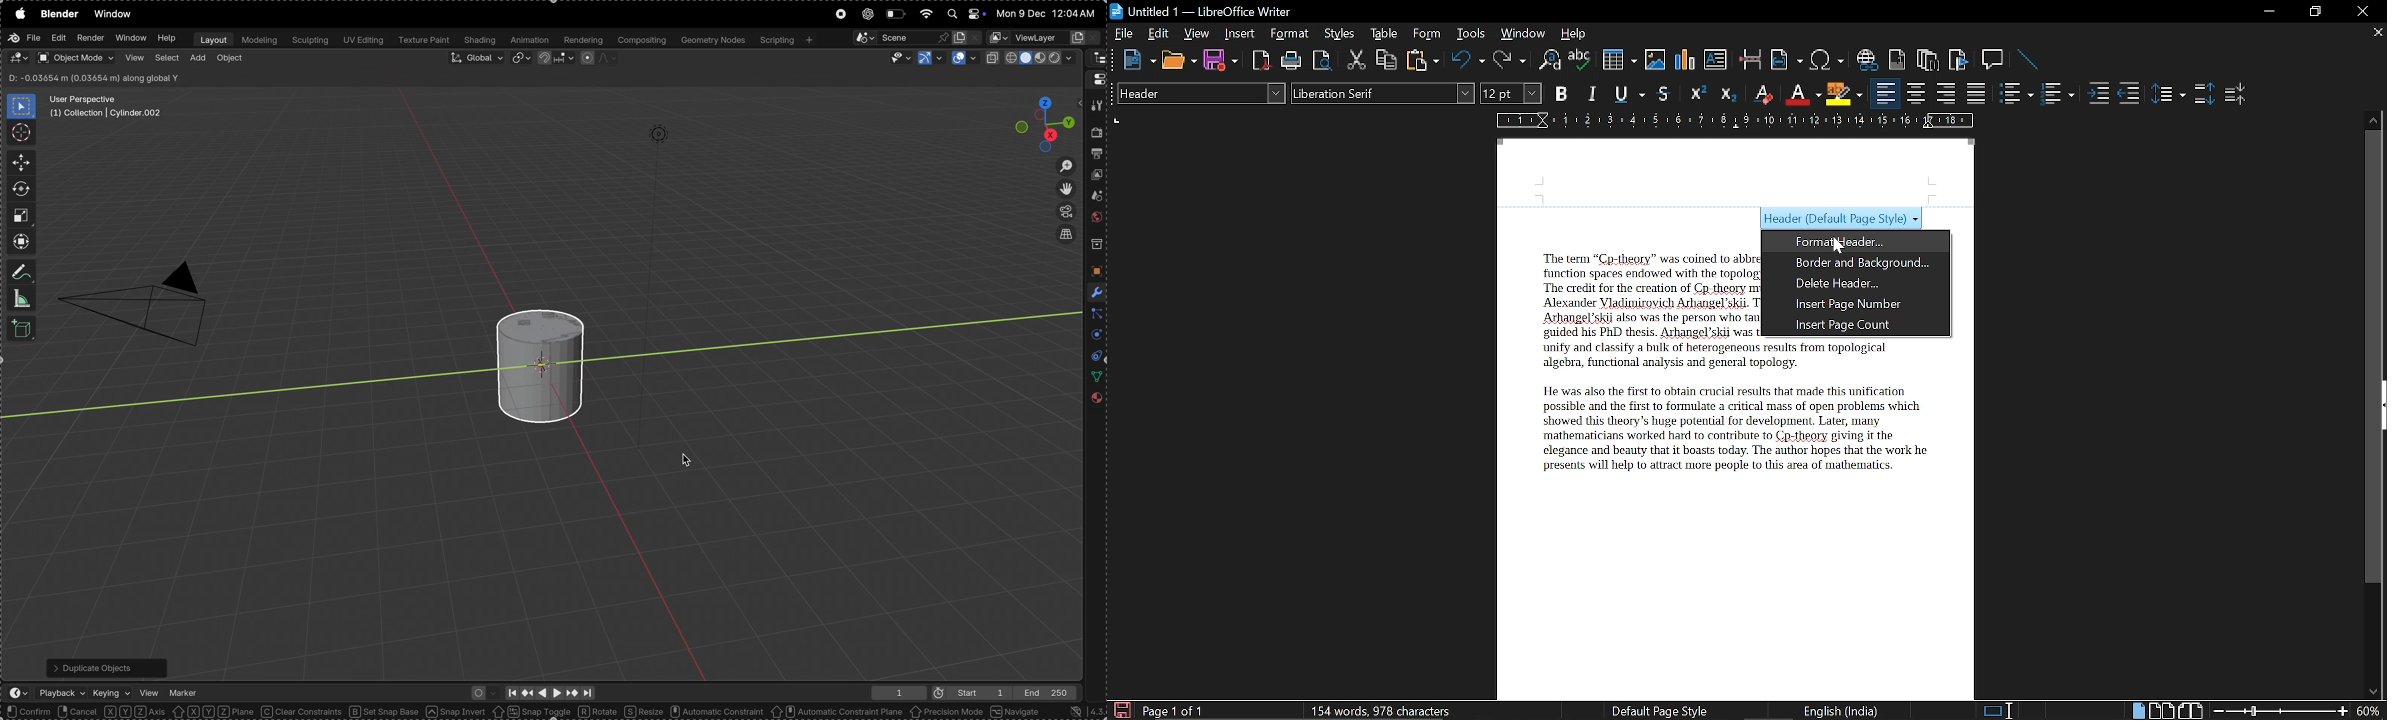  I want to click on Insert endnote, so click(1897, 60).